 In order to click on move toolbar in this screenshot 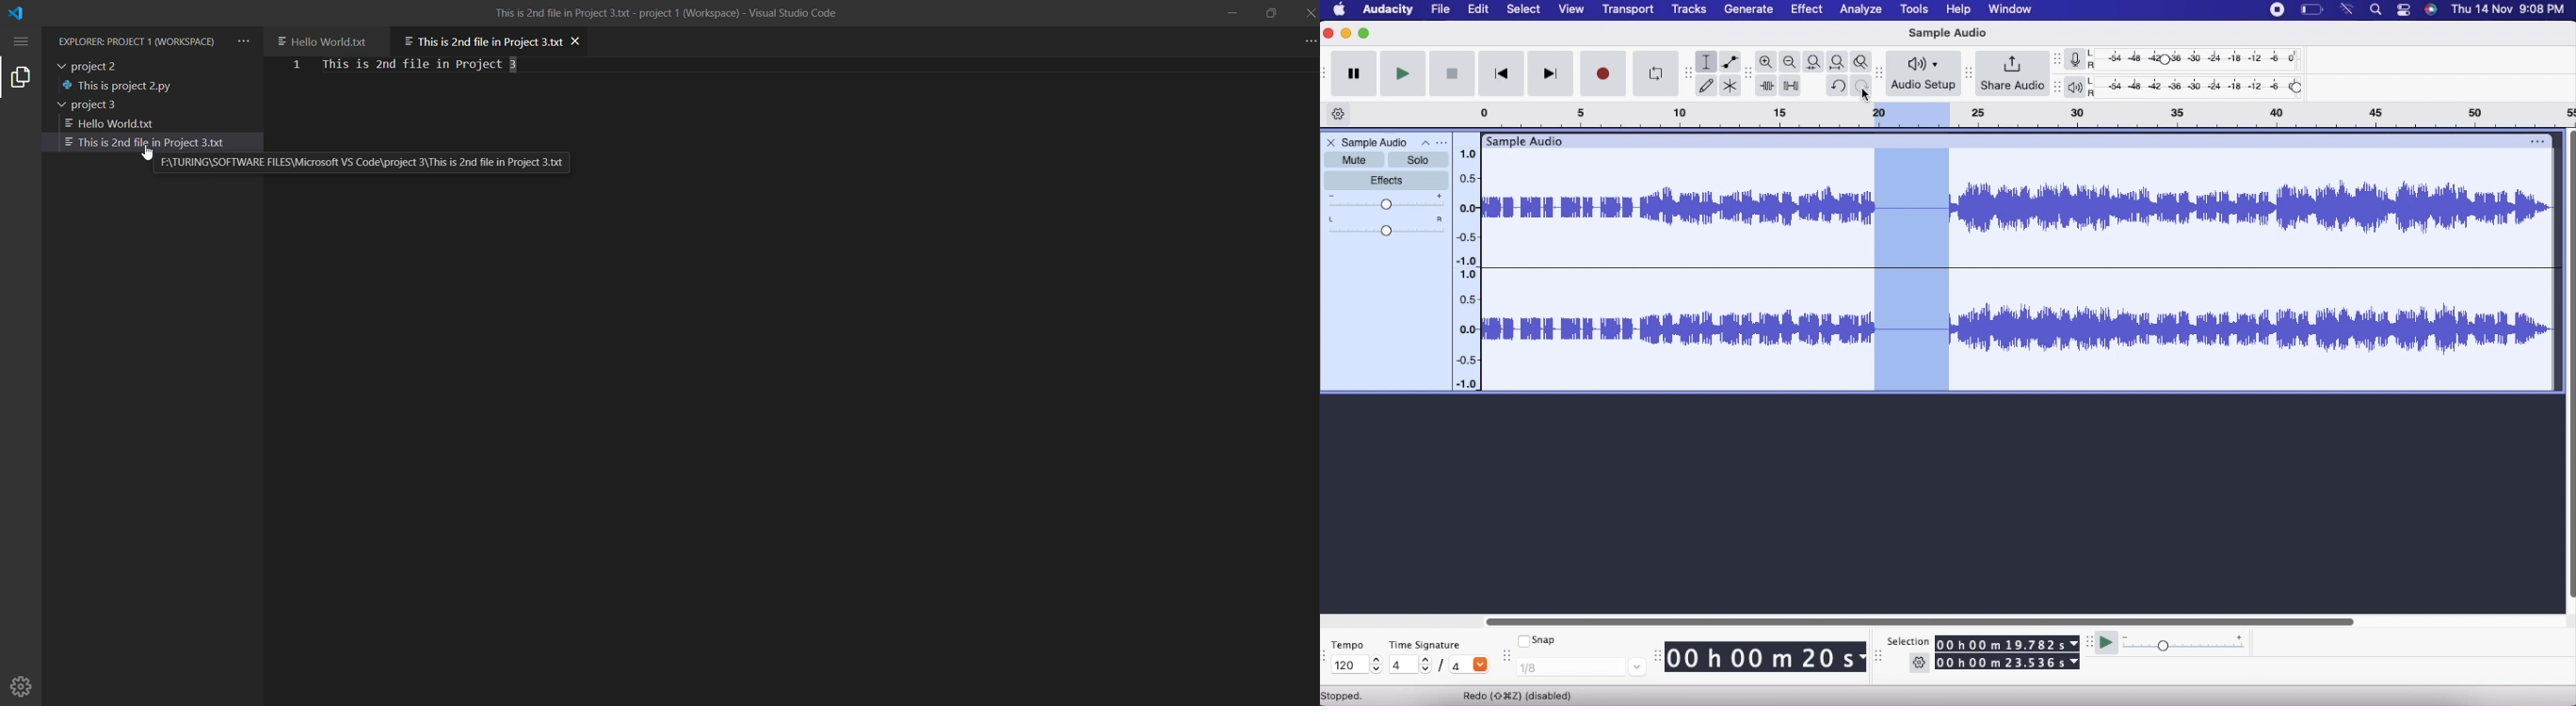, I will do `click(1689, 74)`.